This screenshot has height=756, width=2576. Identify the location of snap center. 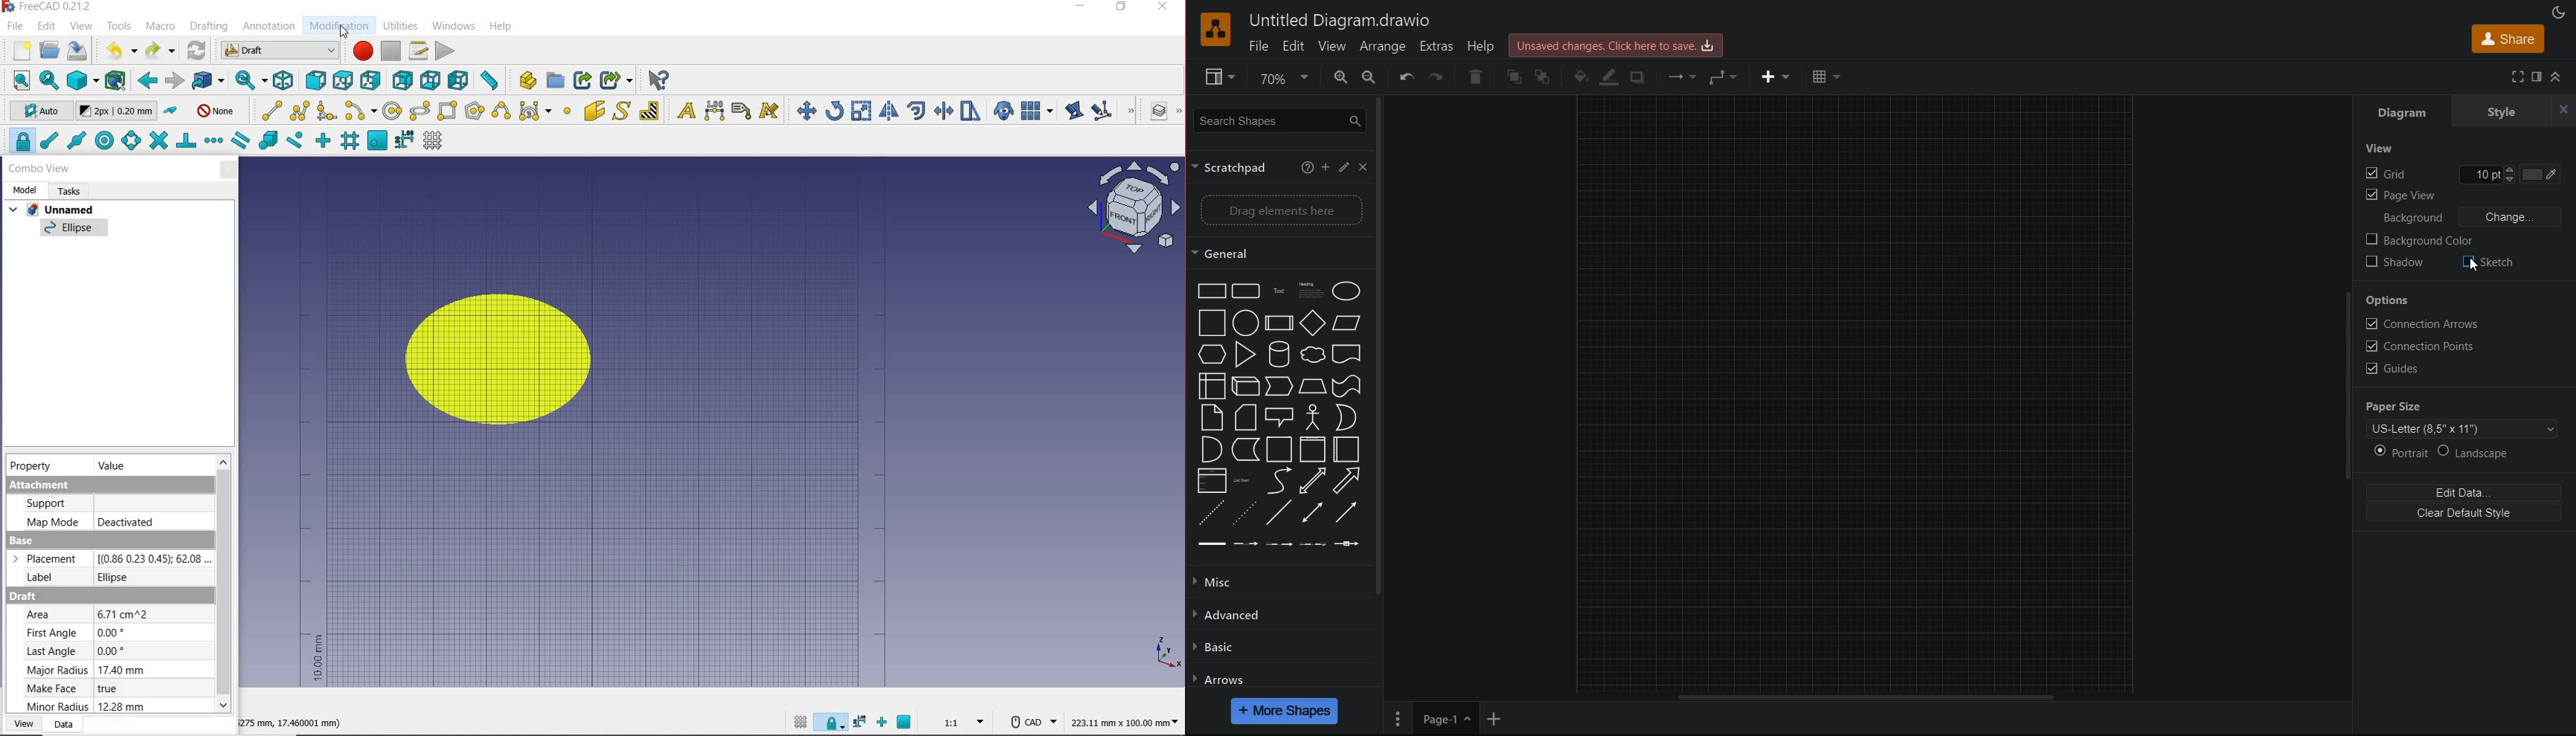
(105, 141).